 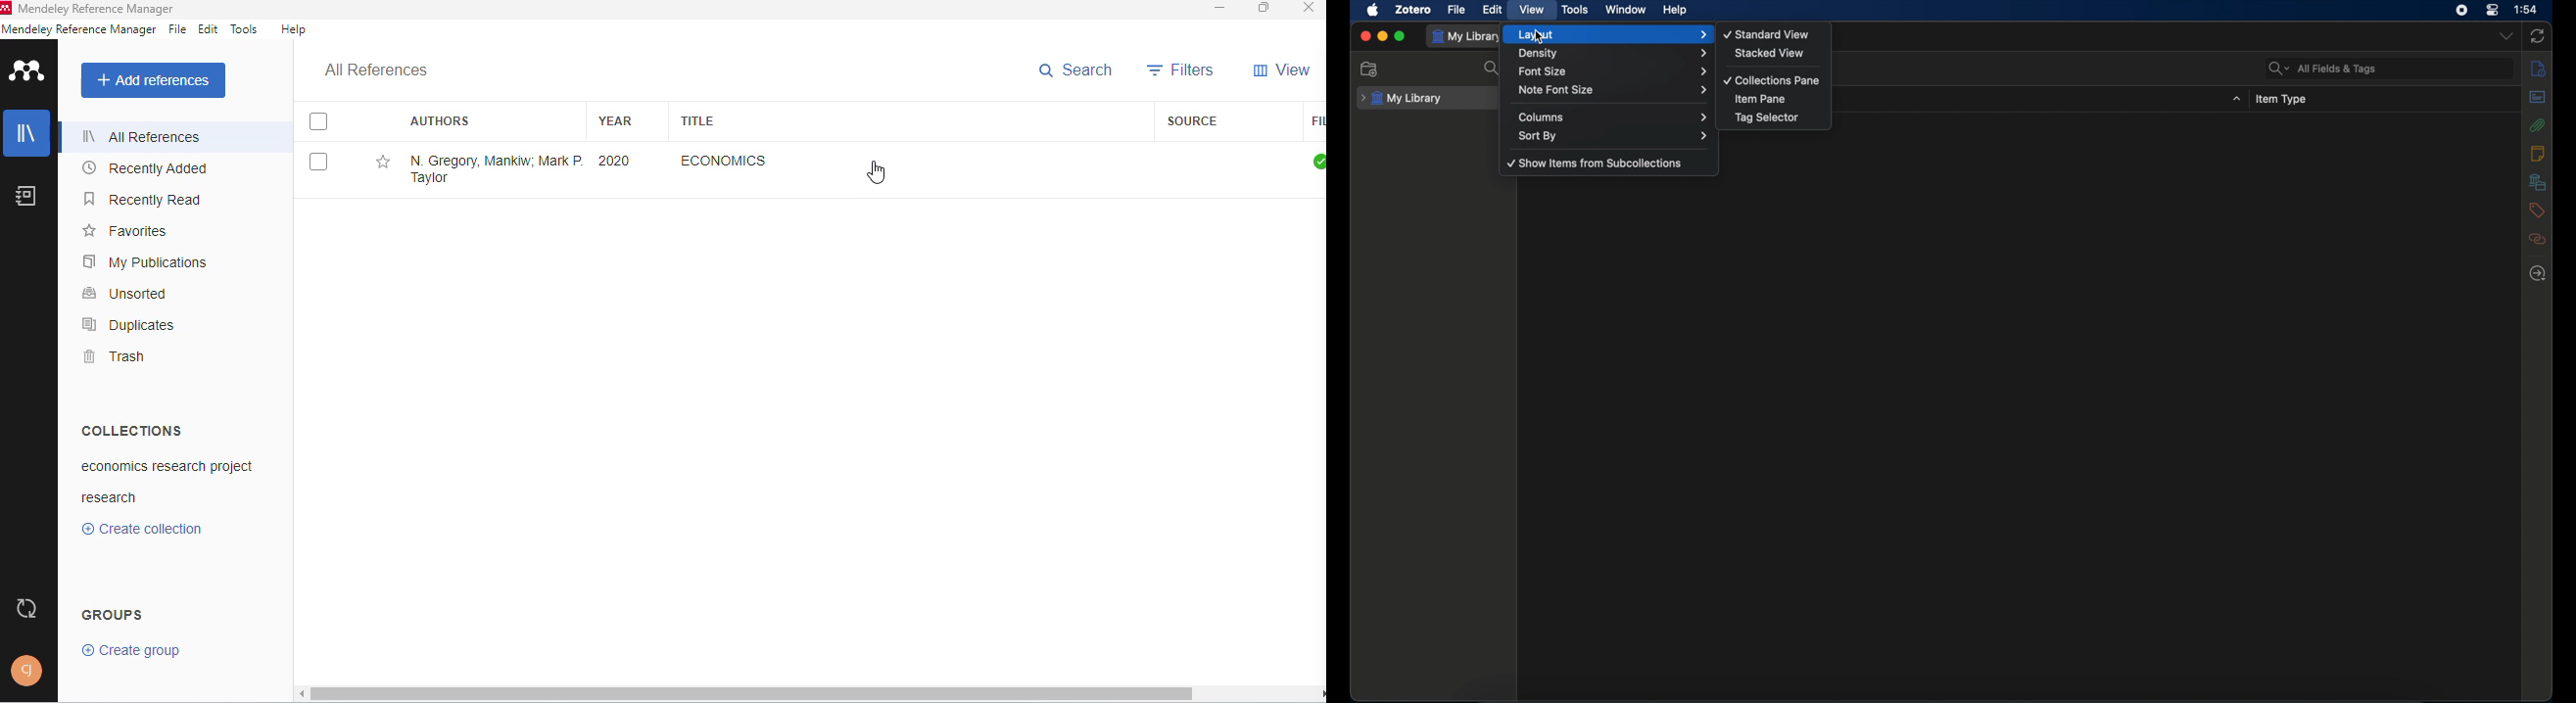 I want to click on mendeley reference manager, so click(x=79, y=29).